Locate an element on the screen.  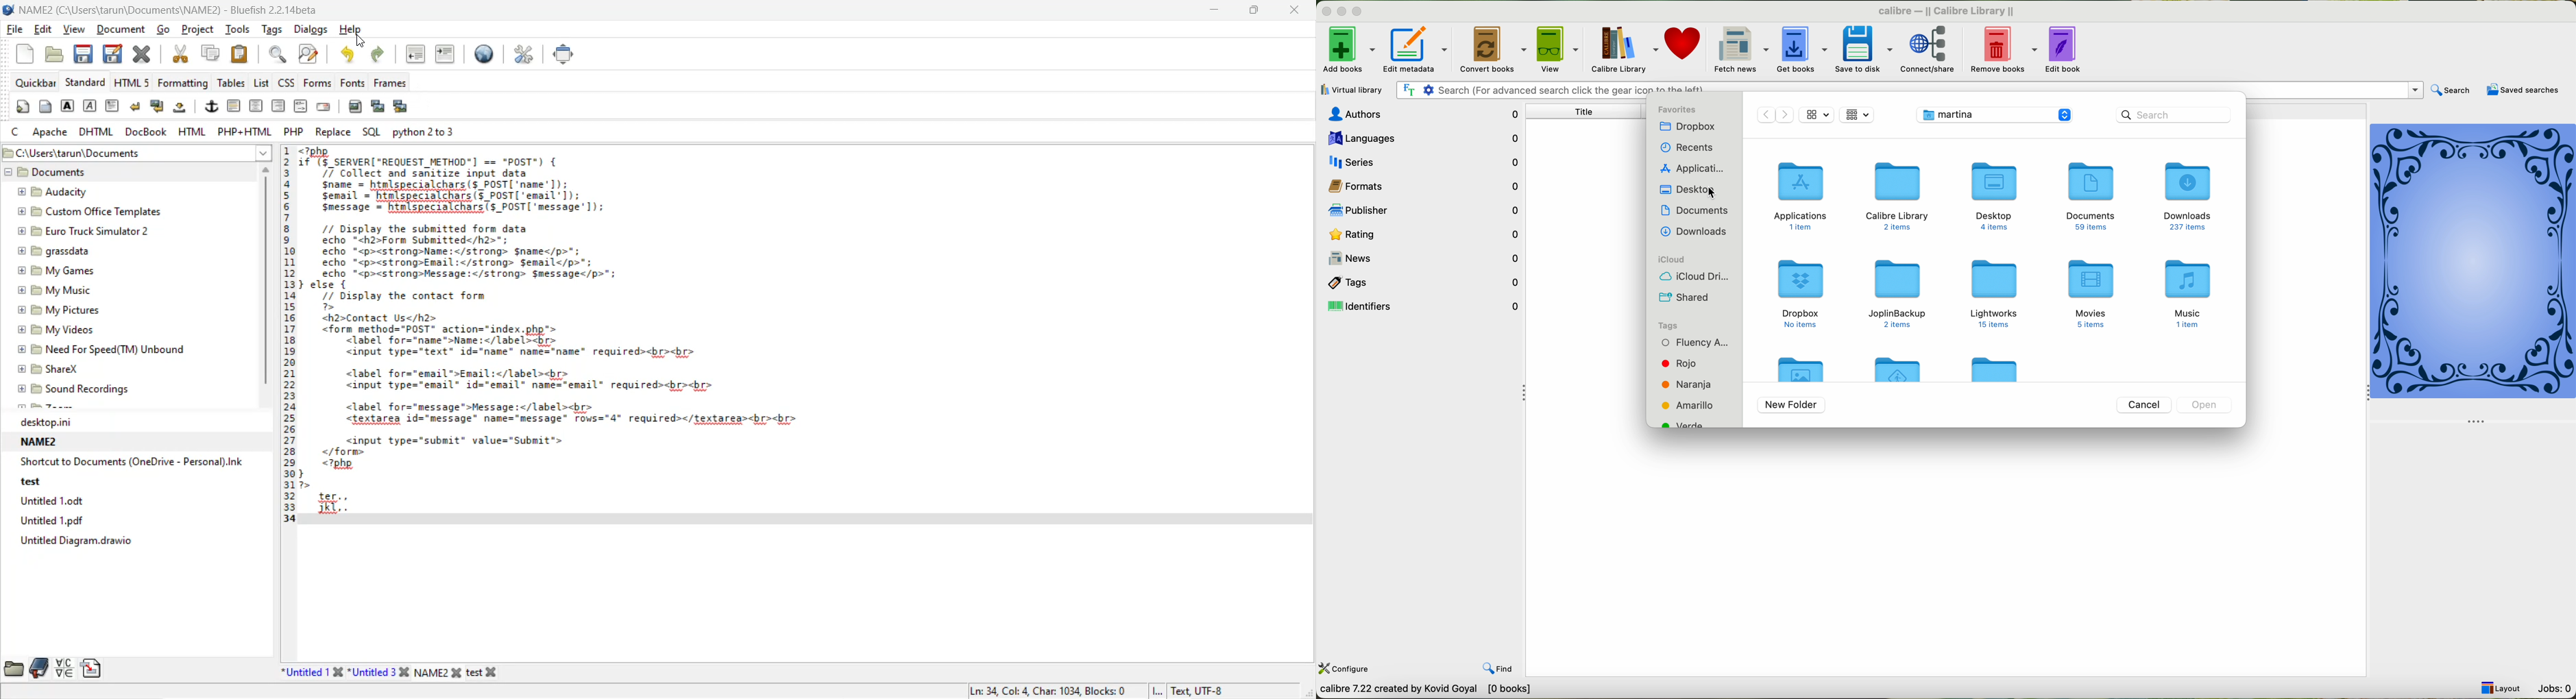
My Games is located at coordinates (58, 273).